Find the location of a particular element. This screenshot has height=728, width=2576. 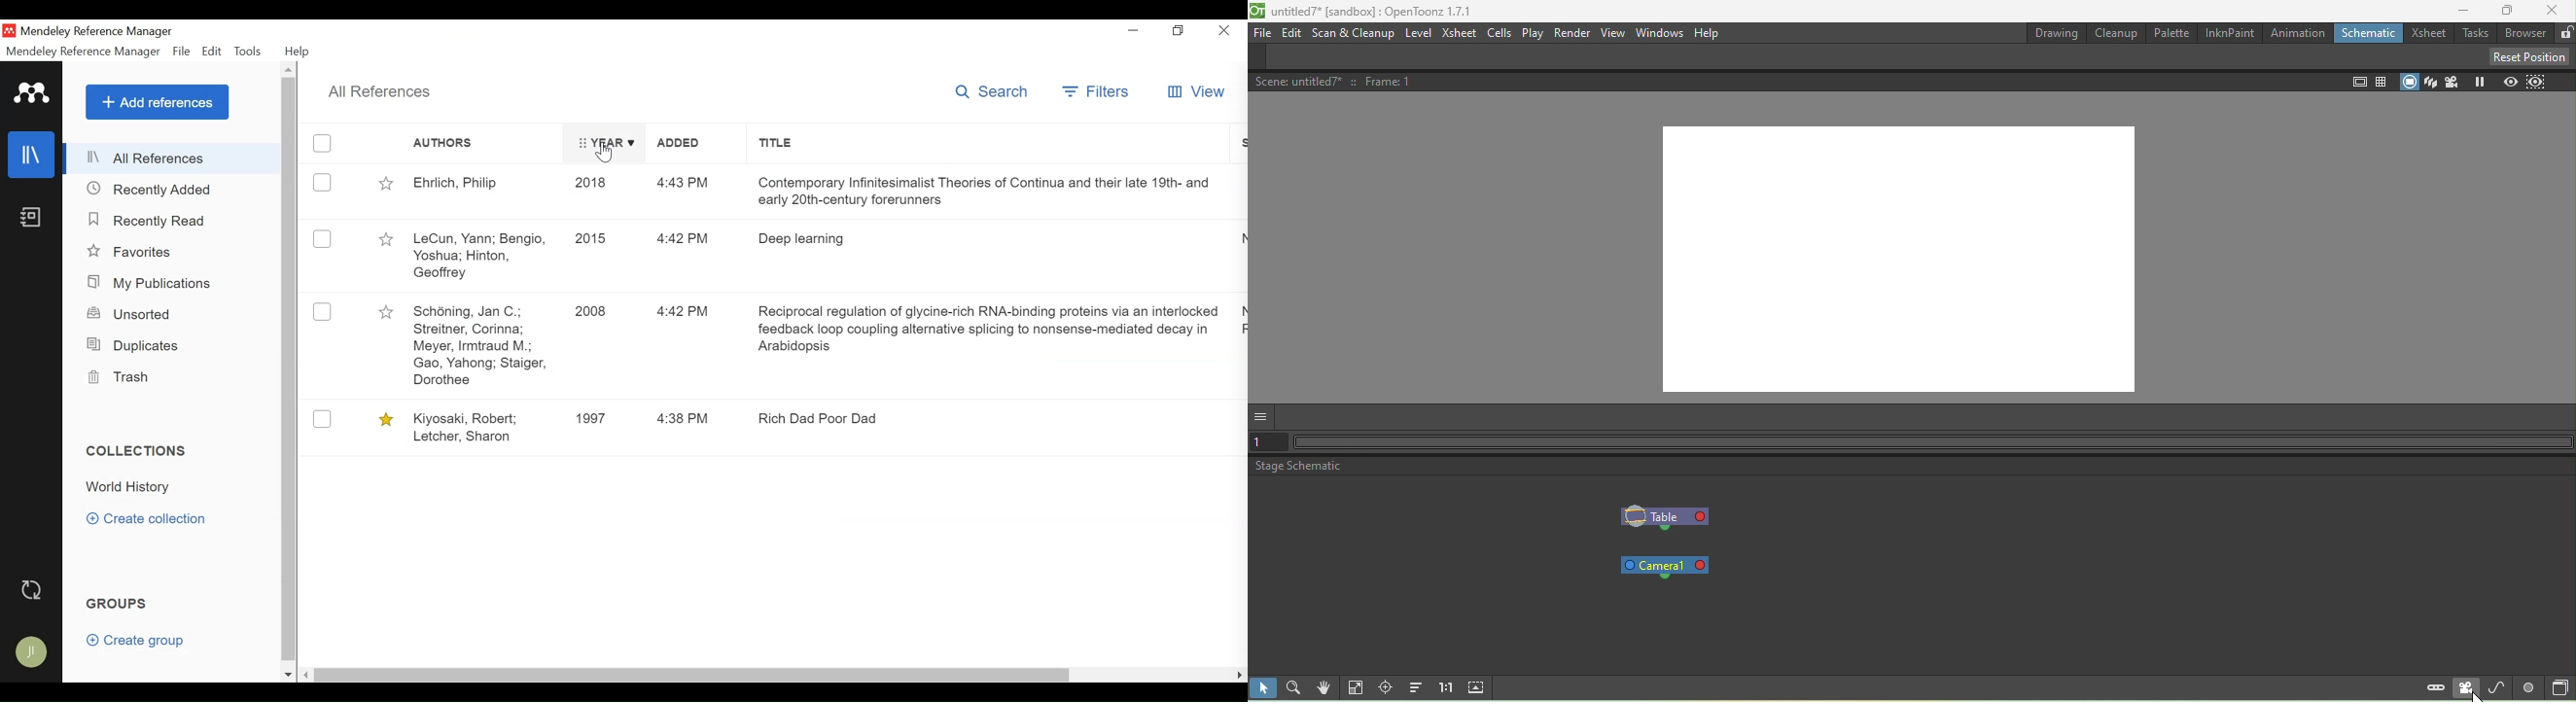

Rich Dad Poor Dad is located at coordinates (823, 418).